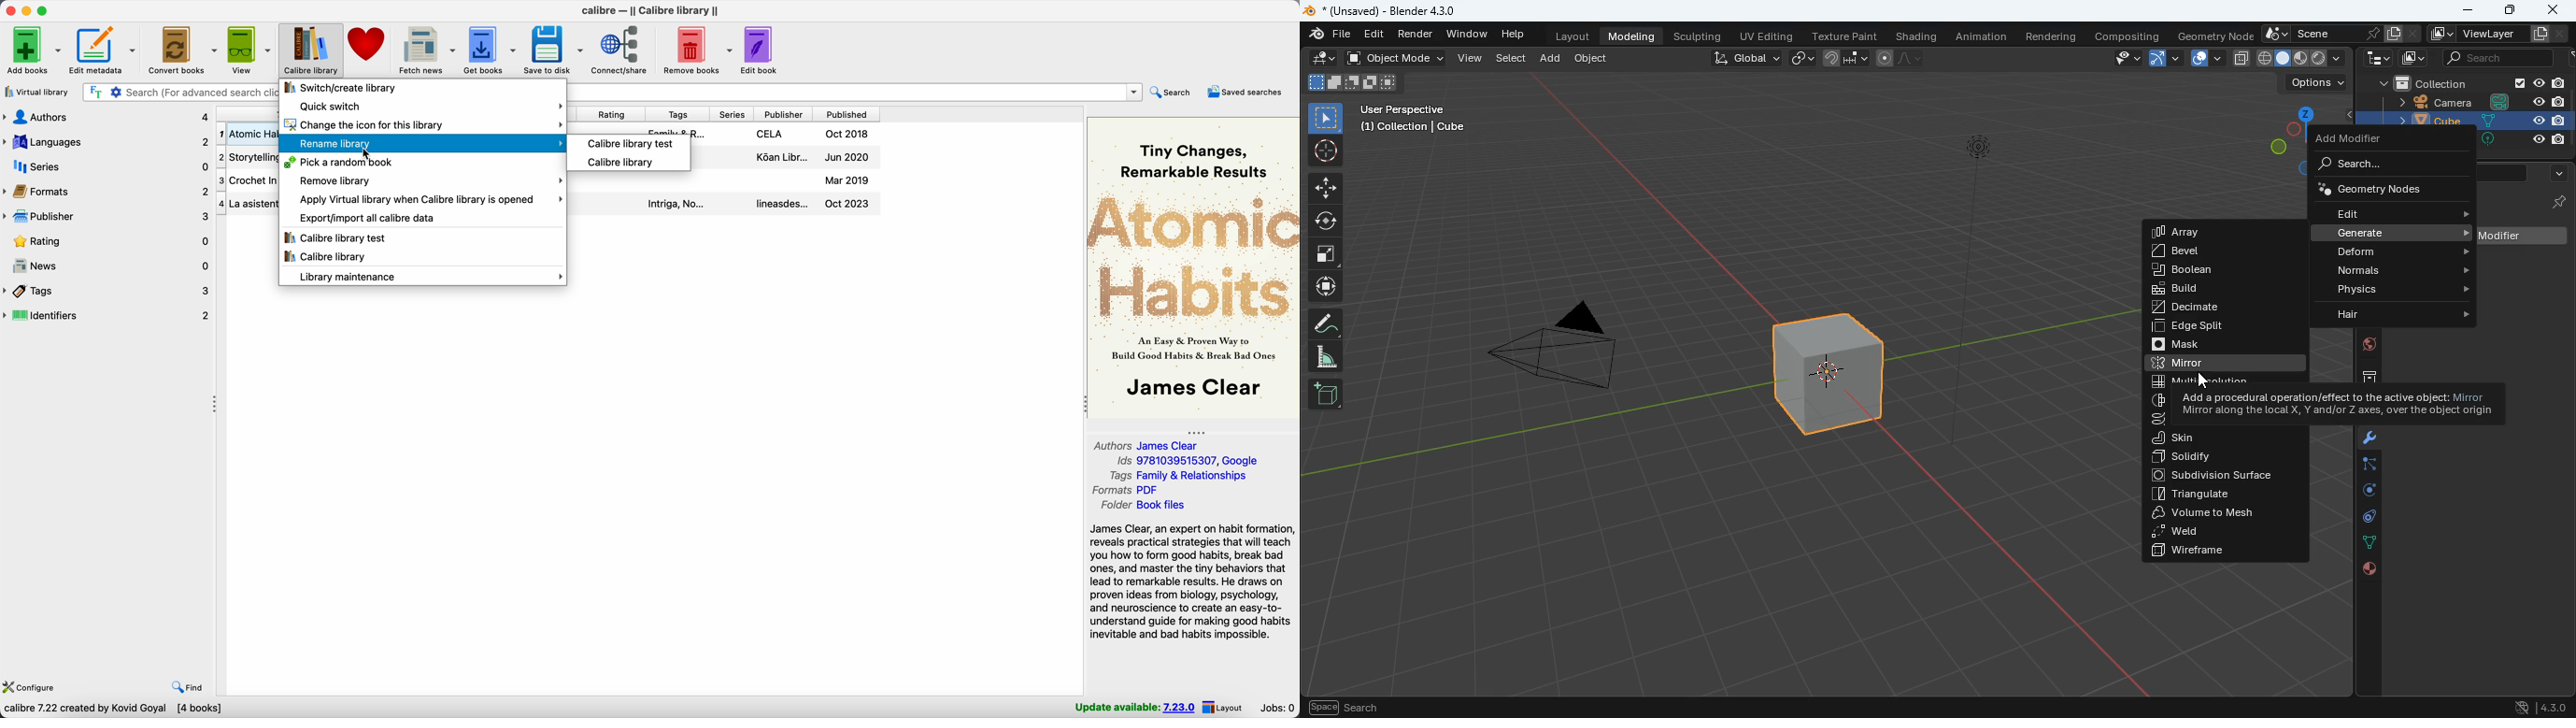 The width and height of the screenshot is (2576, 728). I want to click on languages, so click(107, 142).